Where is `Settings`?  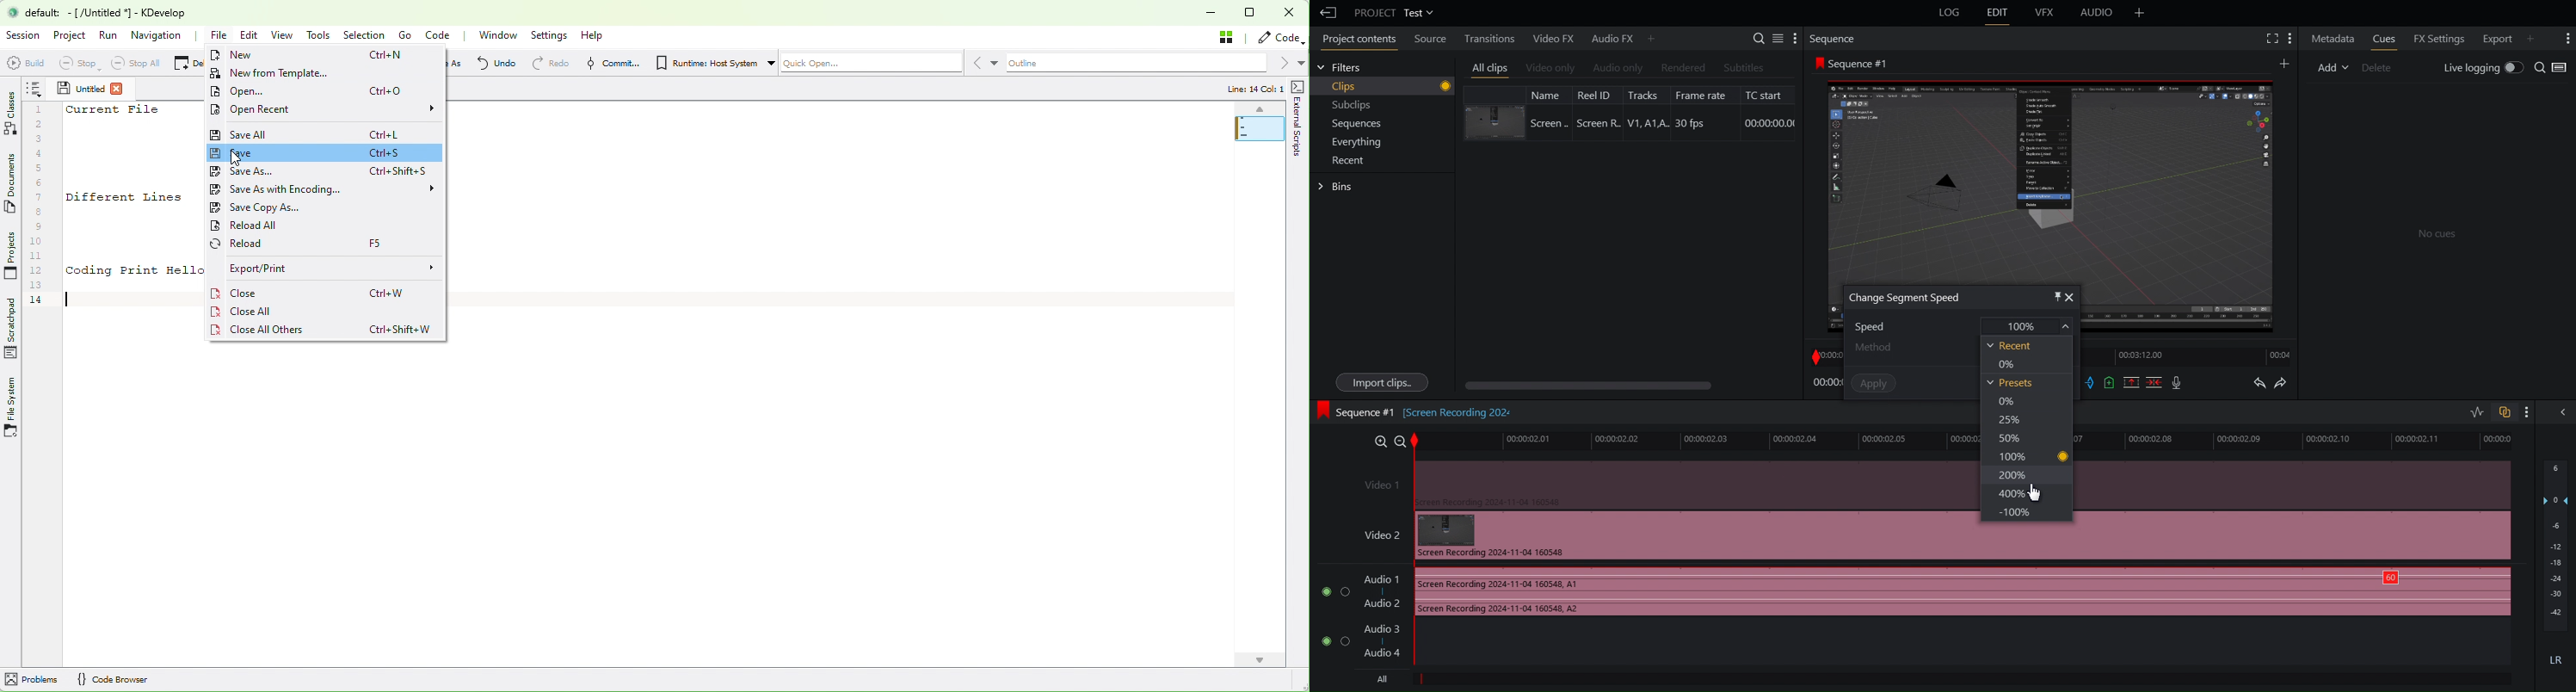 Settings is located at coordinates (1776, 38).